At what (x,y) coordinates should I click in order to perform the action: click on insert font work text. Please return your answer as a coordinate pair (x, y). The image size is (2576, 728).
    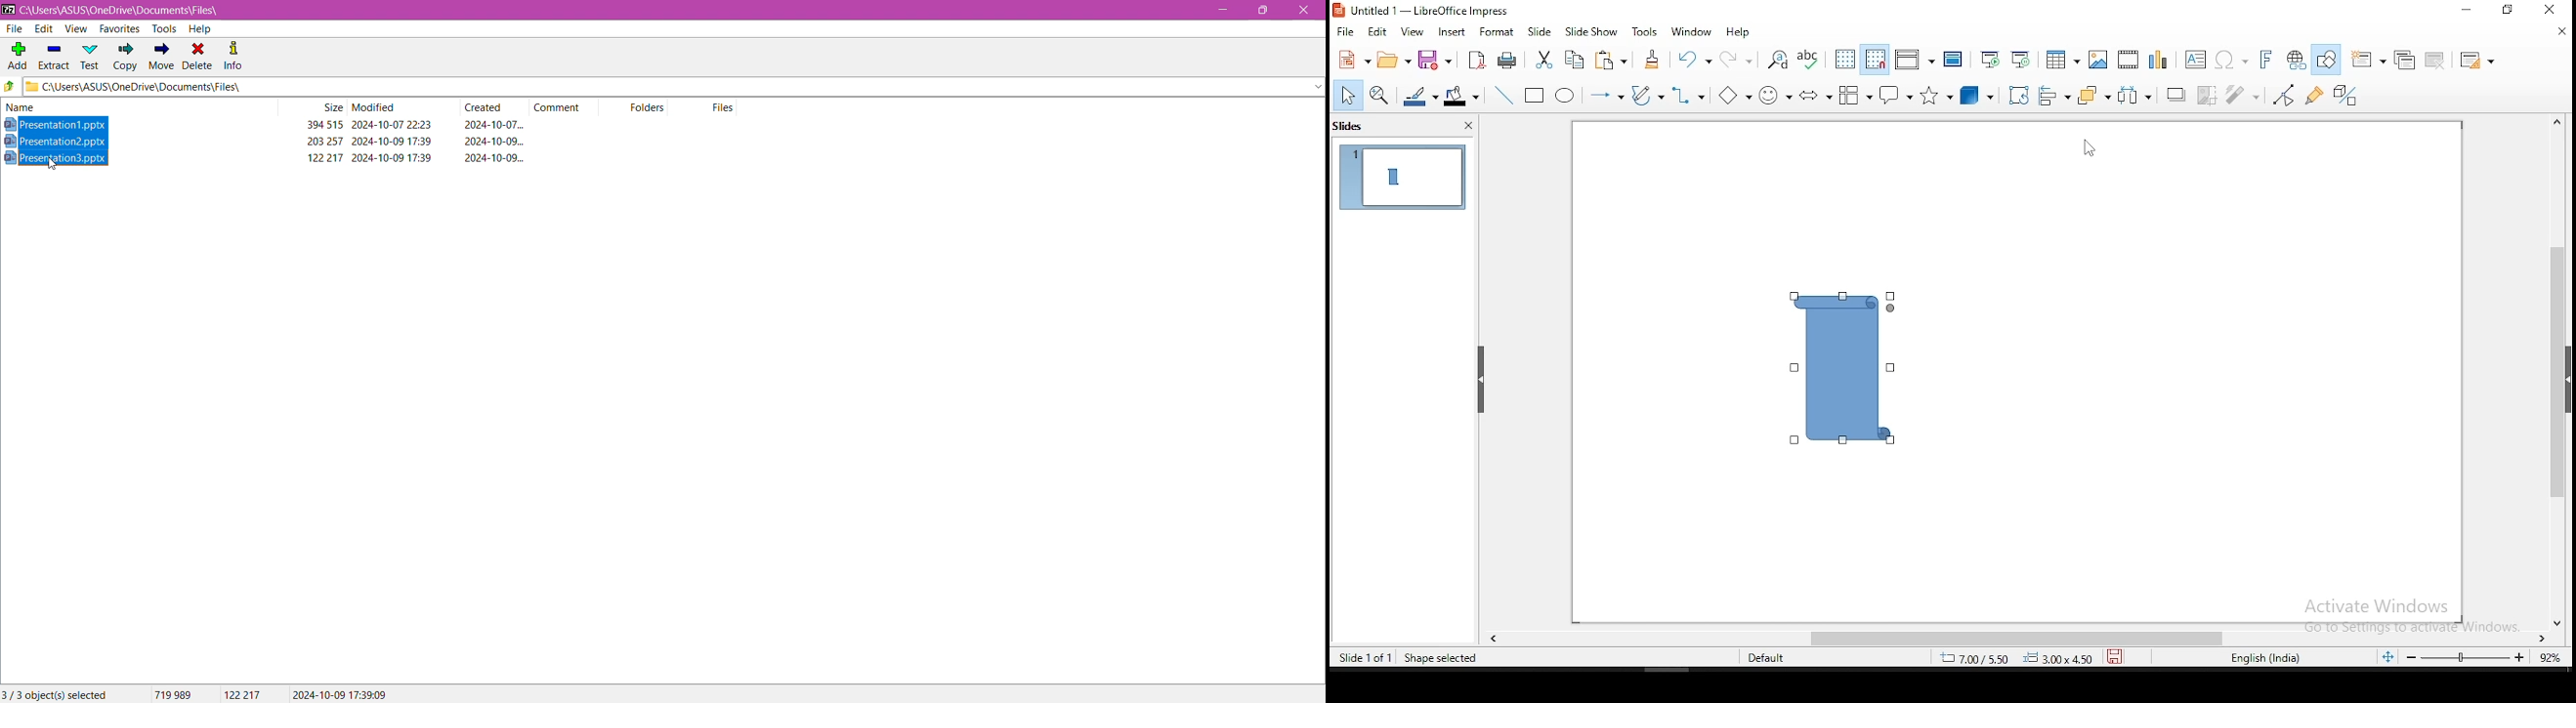
    Looking at the image, I should click on (2266, 60).